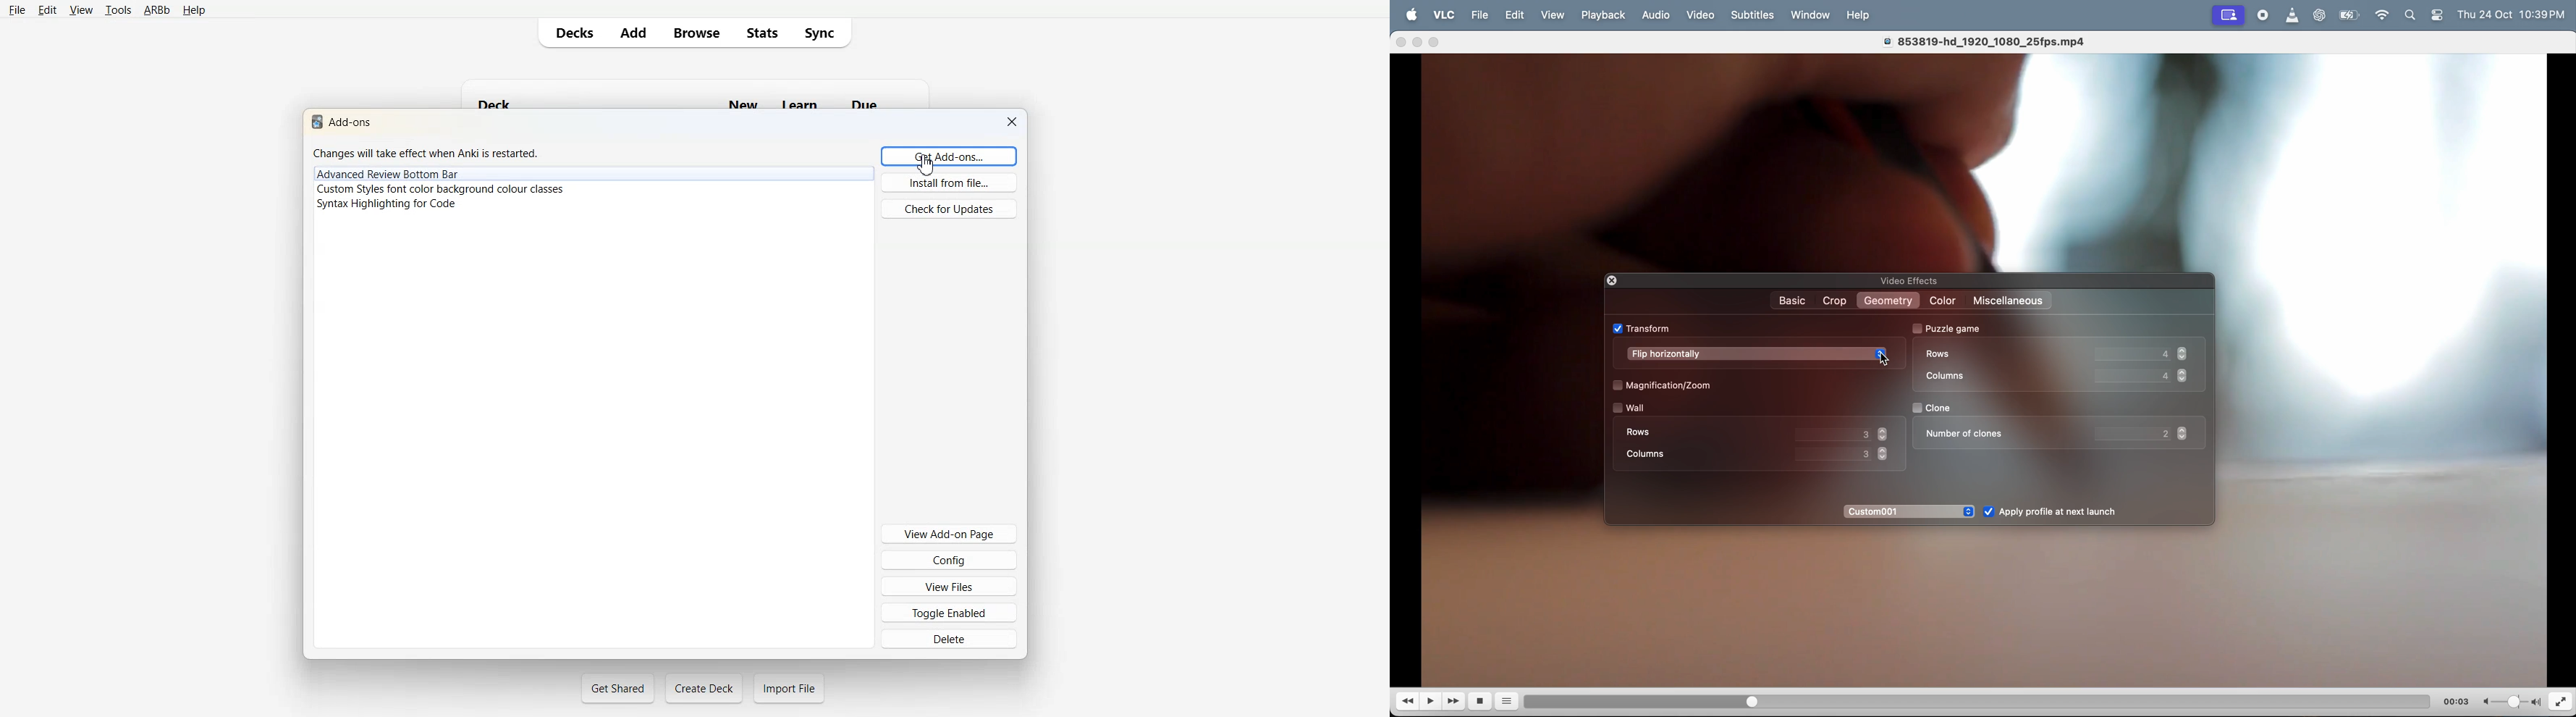  What do you see at coordinates (1412, 15) in the screenshot?
I see `Apple menu` at bounding box center [1412, 15].